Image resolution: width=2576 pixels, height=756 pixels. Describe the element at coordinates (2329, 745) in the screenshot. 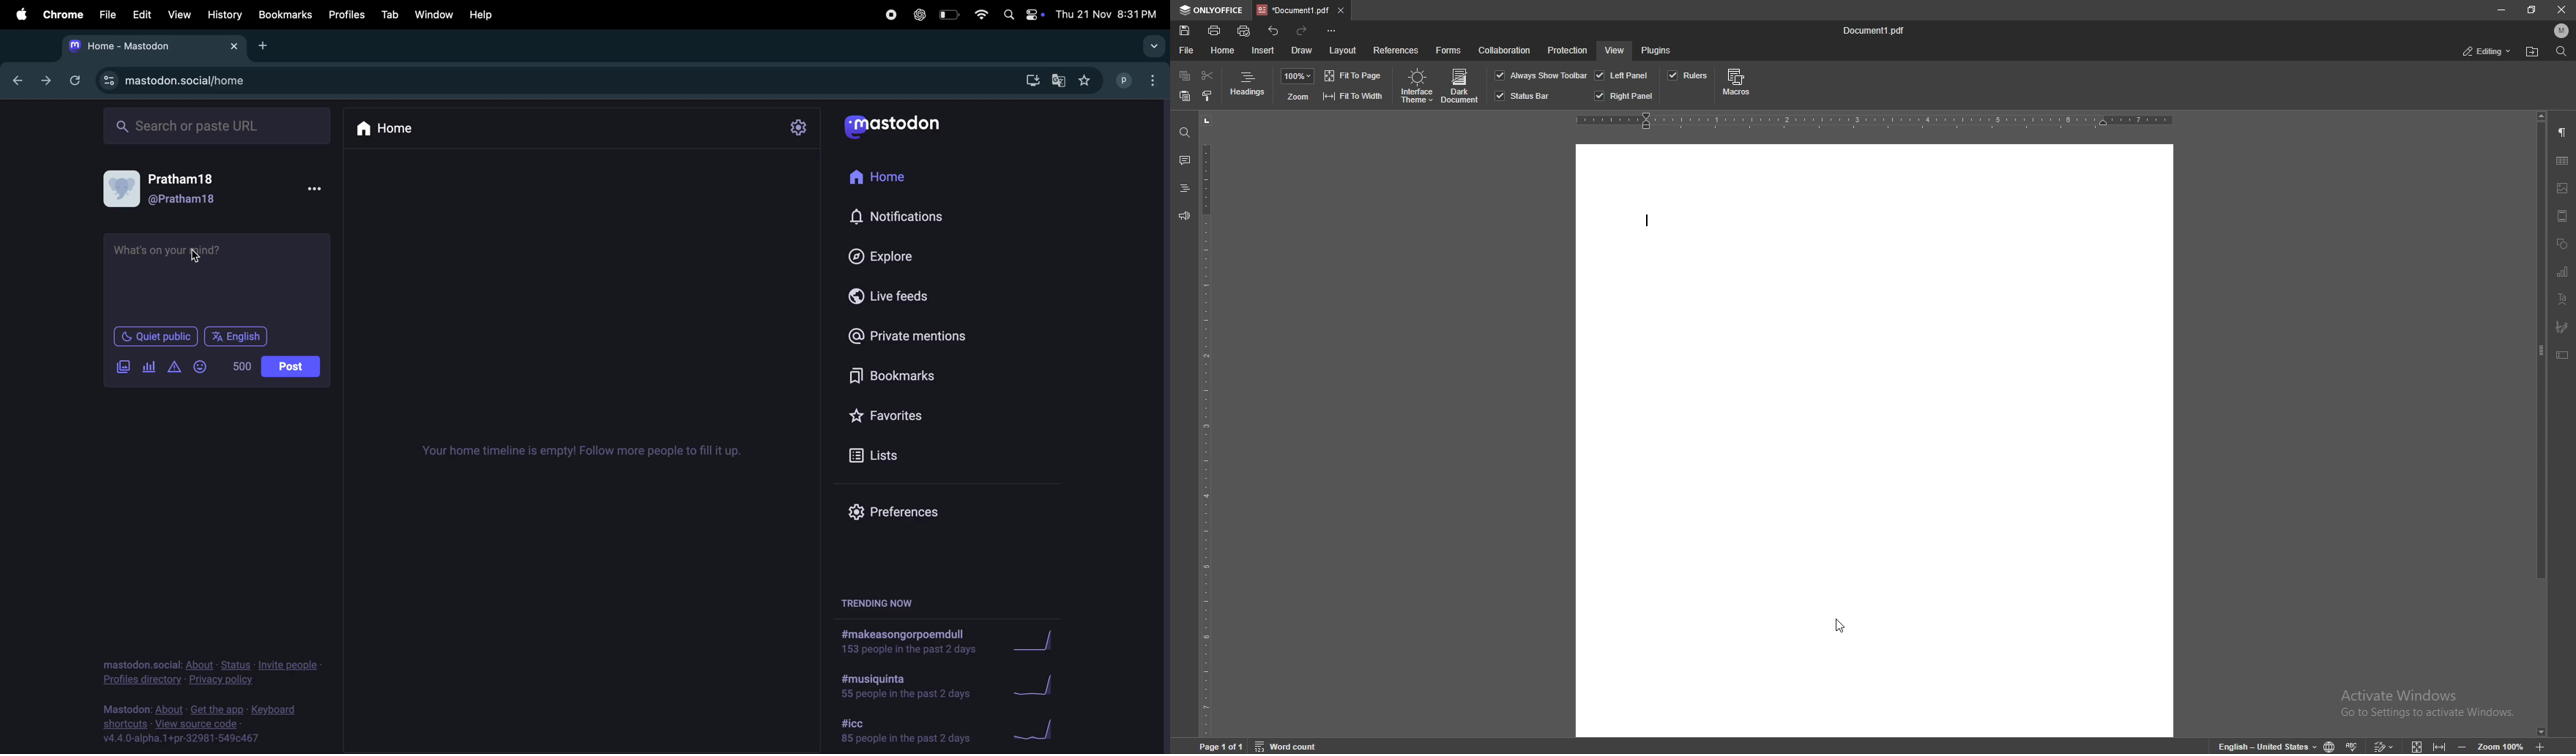

I see `change doc language` at that location.